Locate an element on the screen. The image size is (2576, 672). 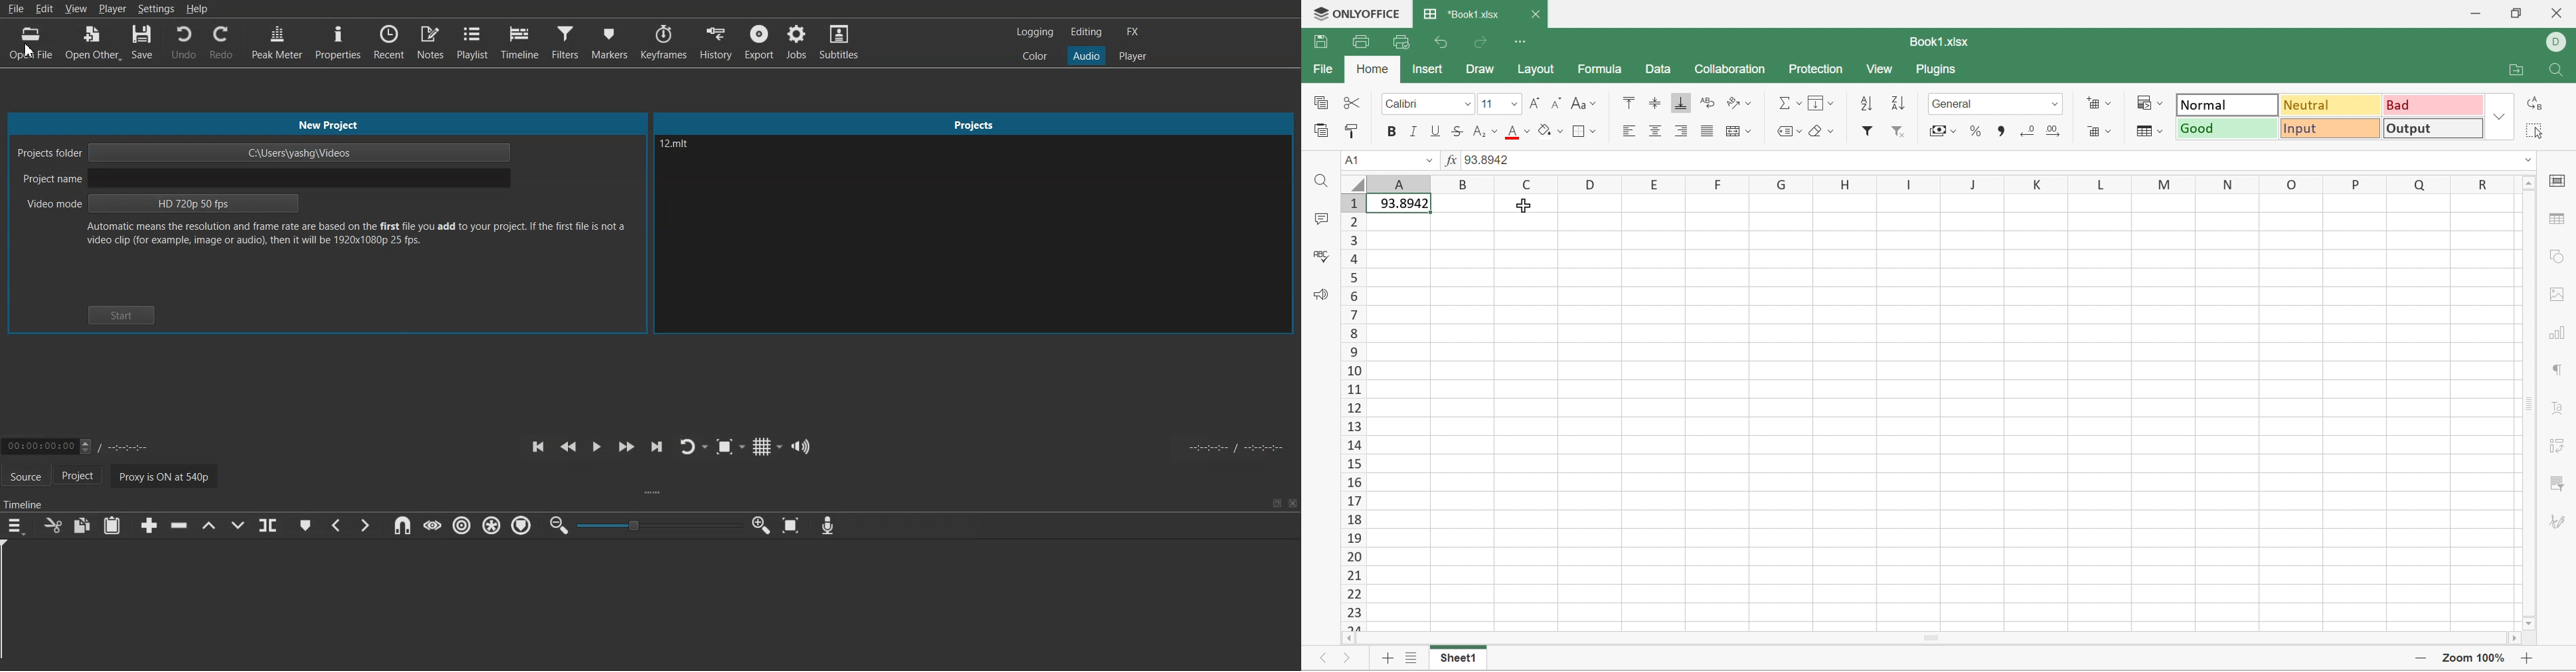
paragraph settings is located at coordinates (2559, 369).